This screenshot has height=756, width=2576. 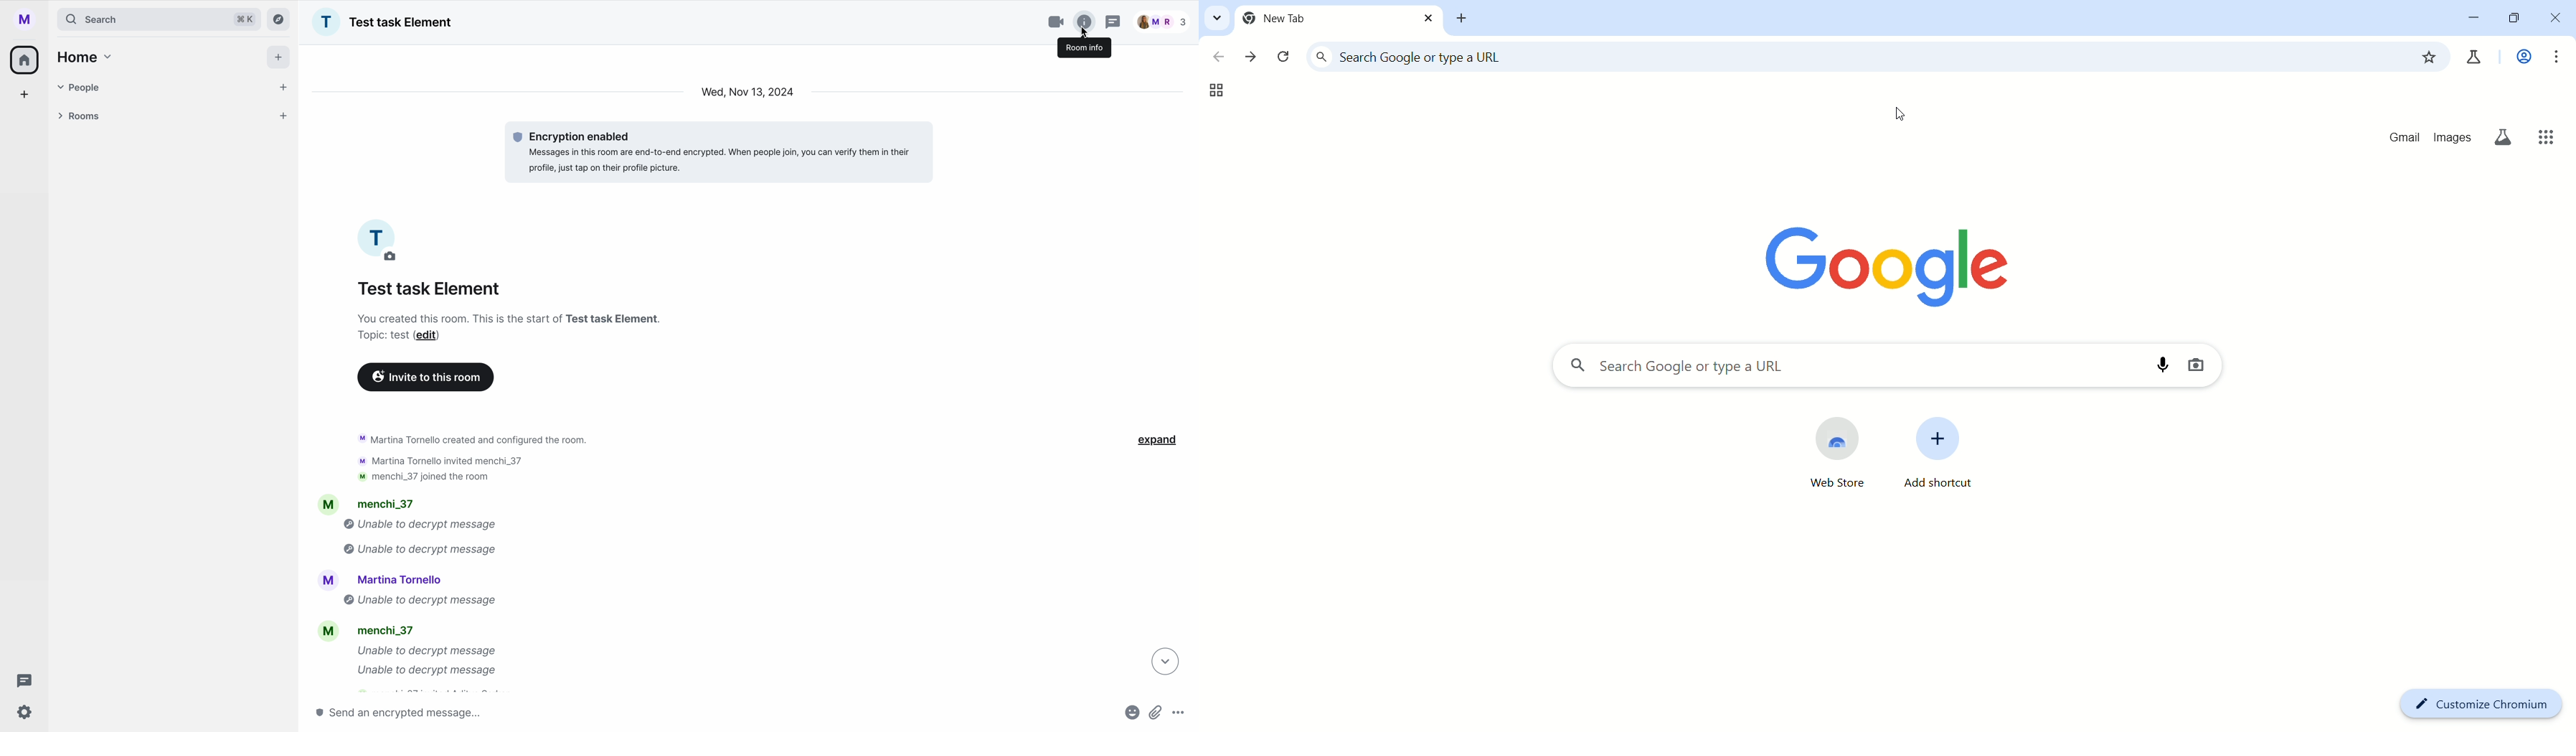 What do you see at coordinates (427, 376) in the screenshot?
I see `invite to this room button` at bounding box center [427, 376].